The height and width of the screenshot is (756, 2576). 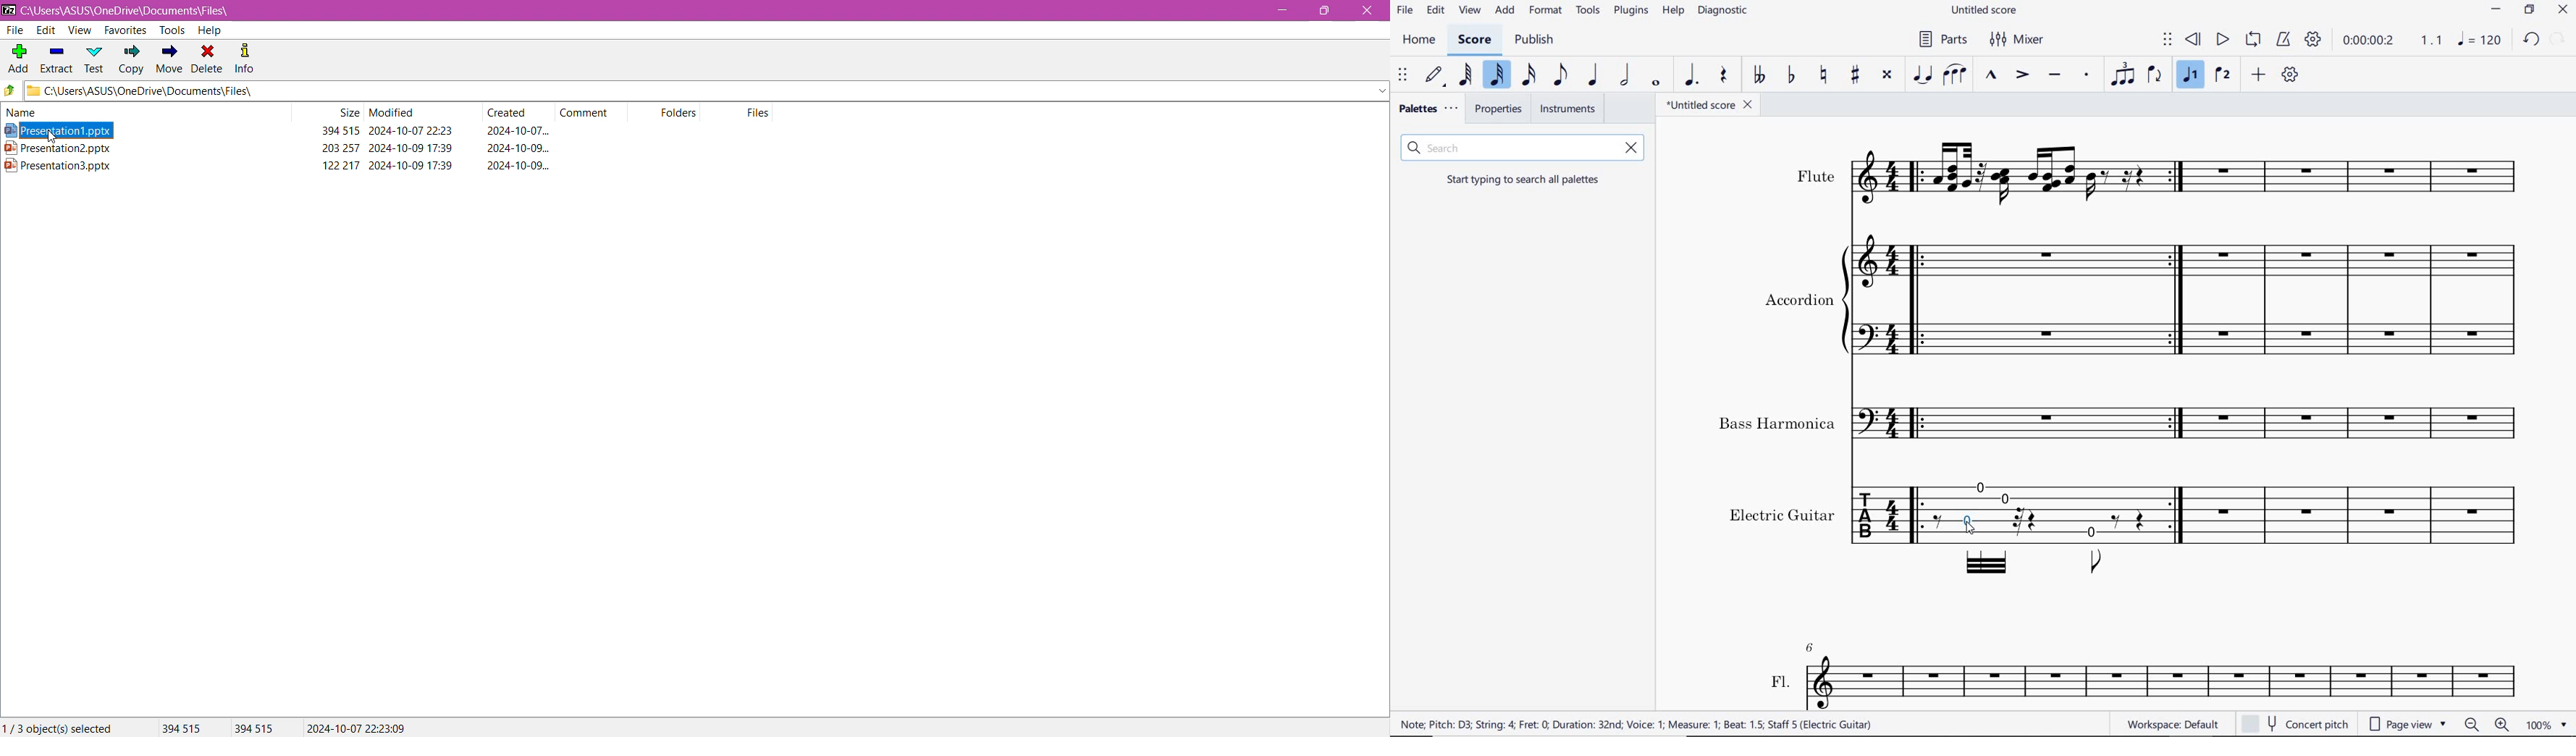 What do you see at coordinates (180, 728) in the screenshot?
I see `394515` at bounding box center [180, 728].